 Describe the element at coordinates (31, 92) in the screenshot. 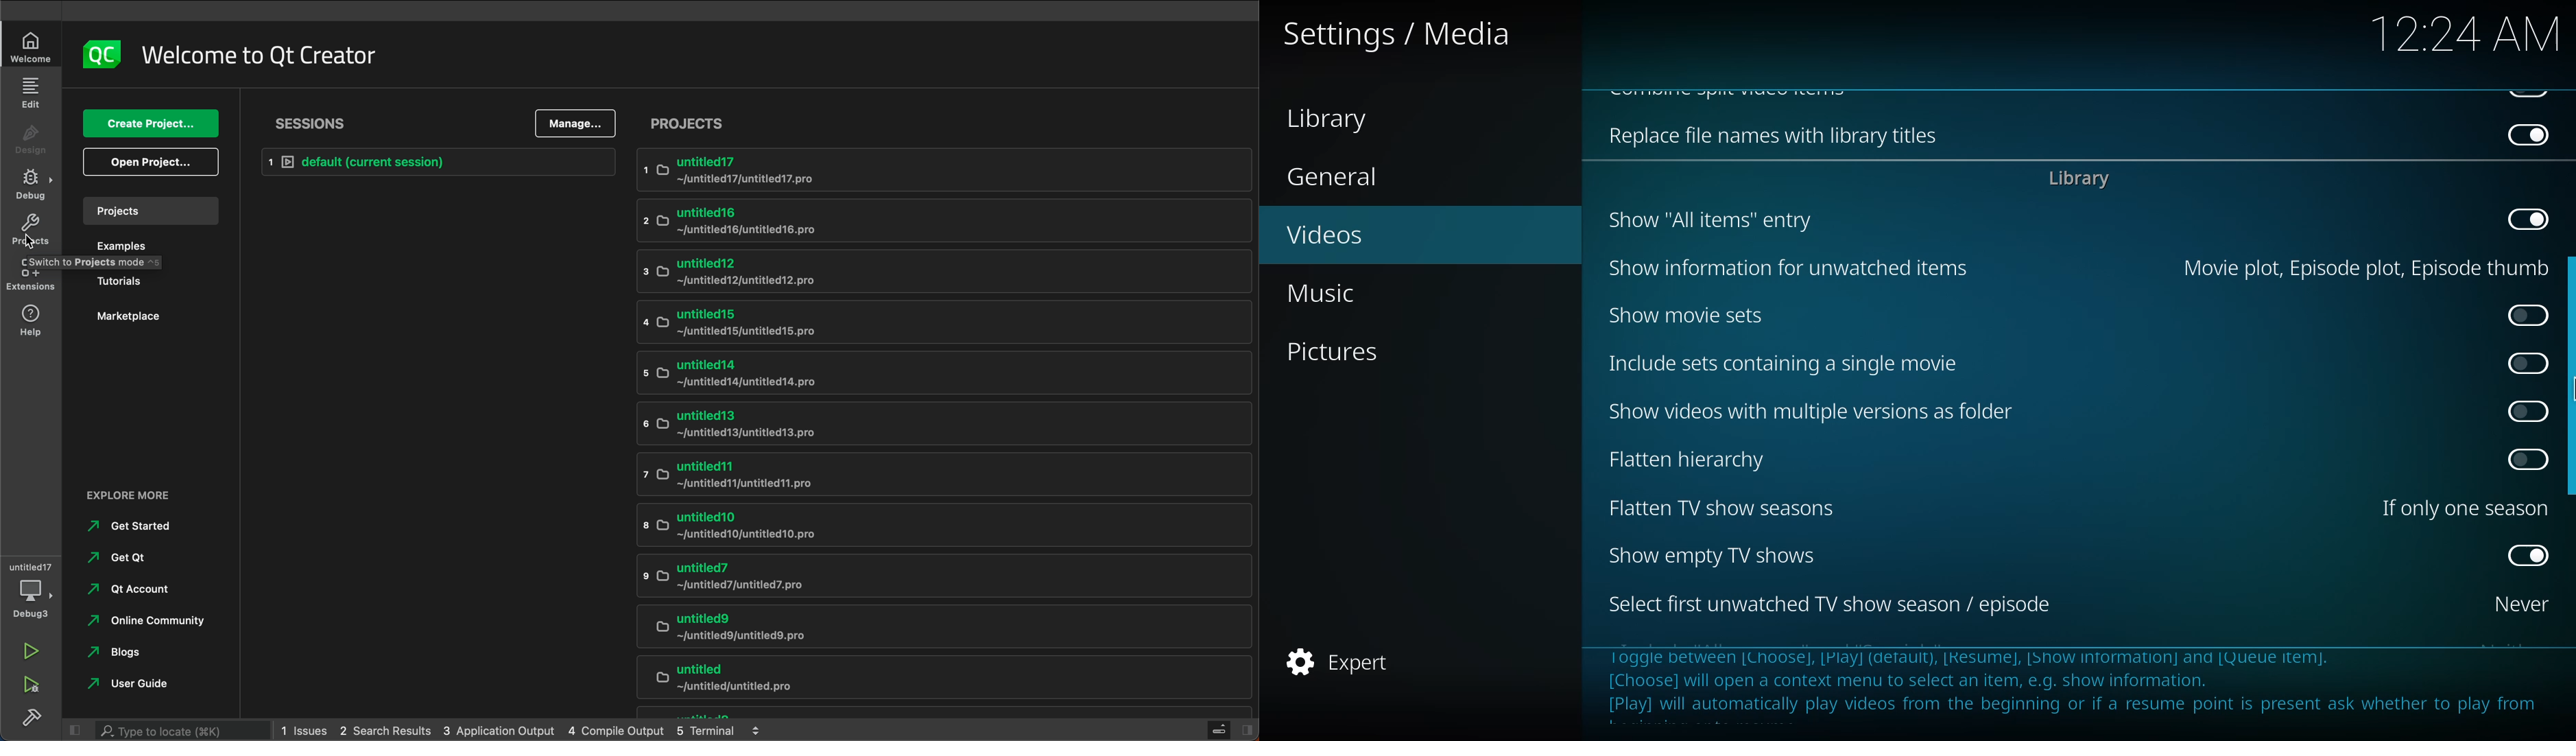

I see `EDIT` at that location.